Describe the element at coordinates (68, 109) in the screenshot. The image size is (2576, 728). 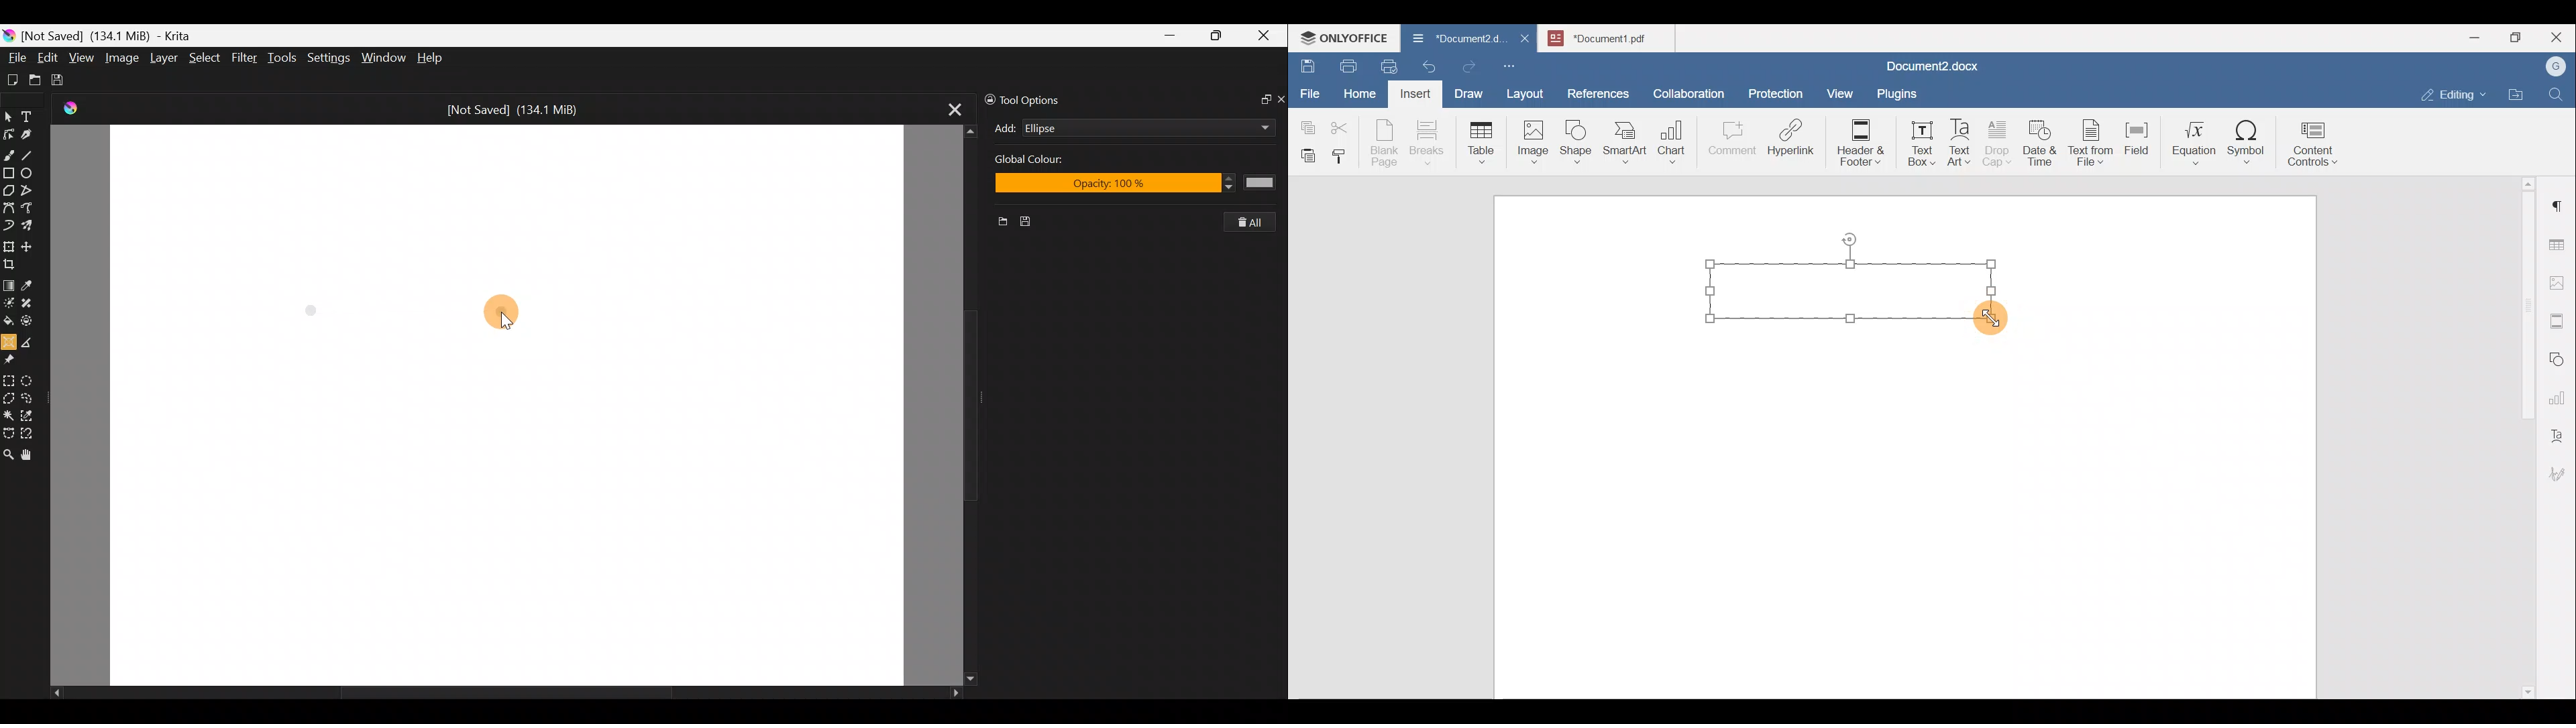
I see `Krita Logo` at that location.